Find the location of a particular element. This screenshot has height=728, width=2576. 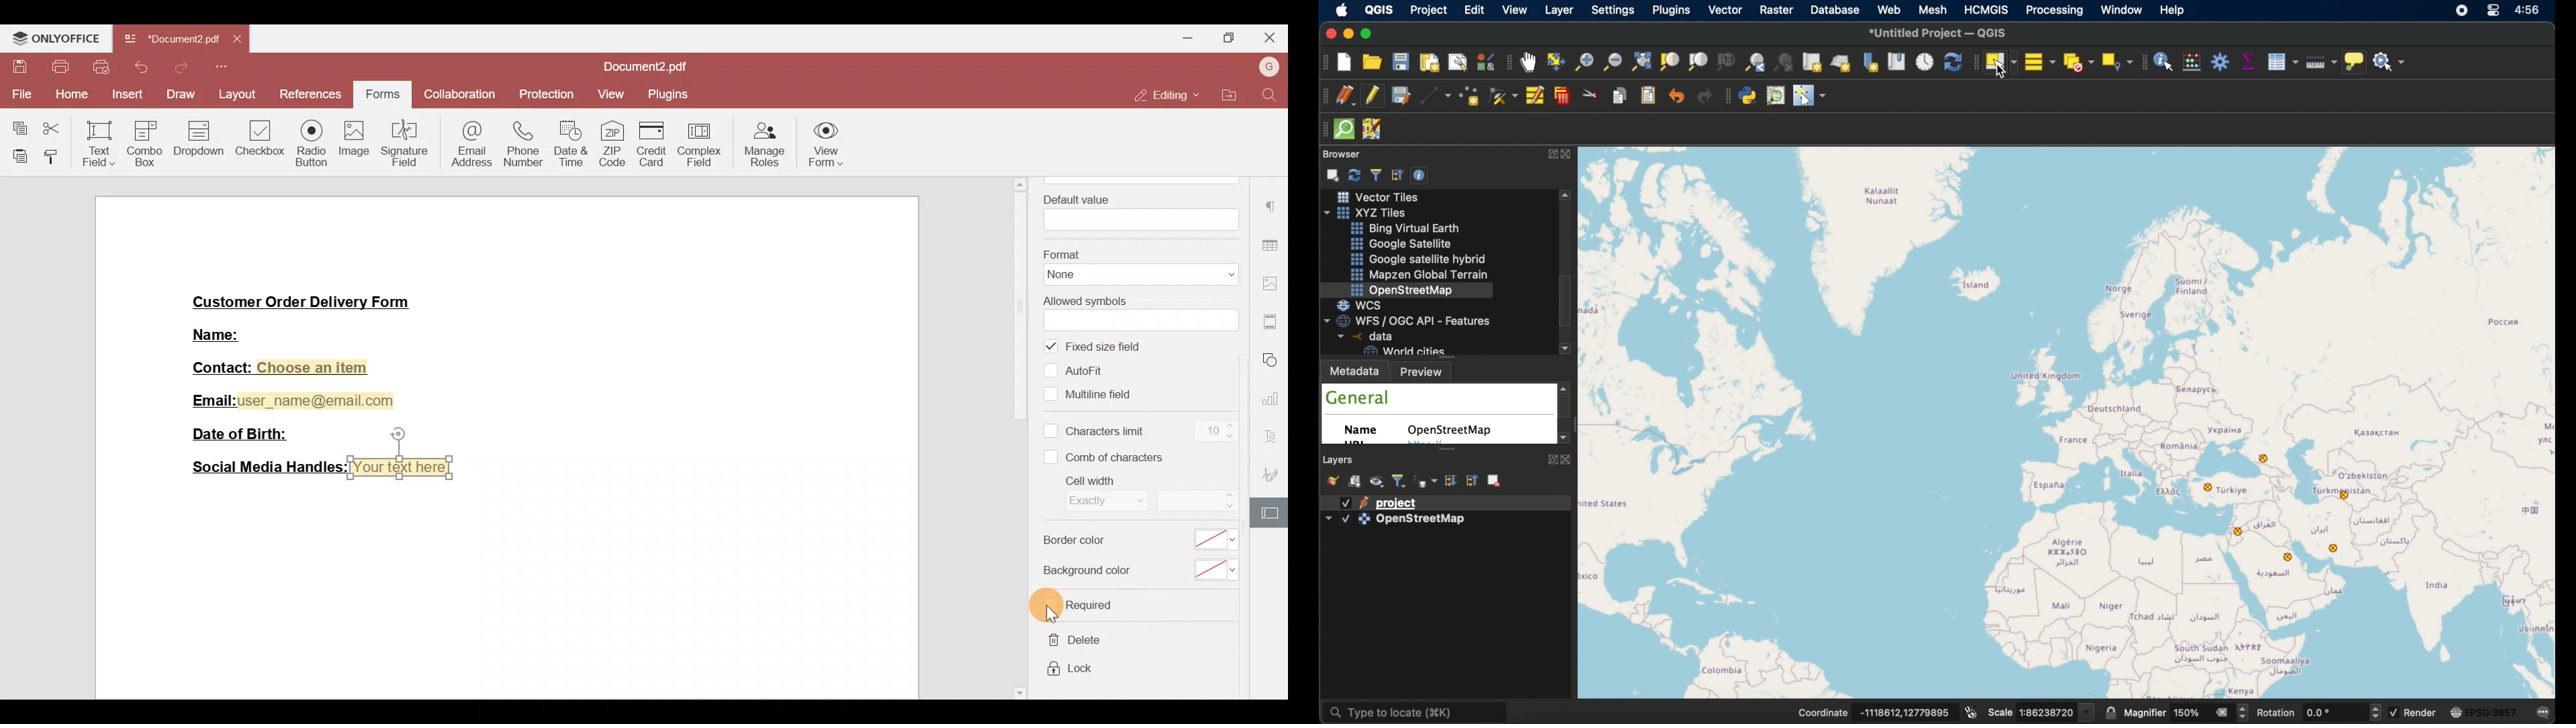

Save is located at coordinates (15, 67).